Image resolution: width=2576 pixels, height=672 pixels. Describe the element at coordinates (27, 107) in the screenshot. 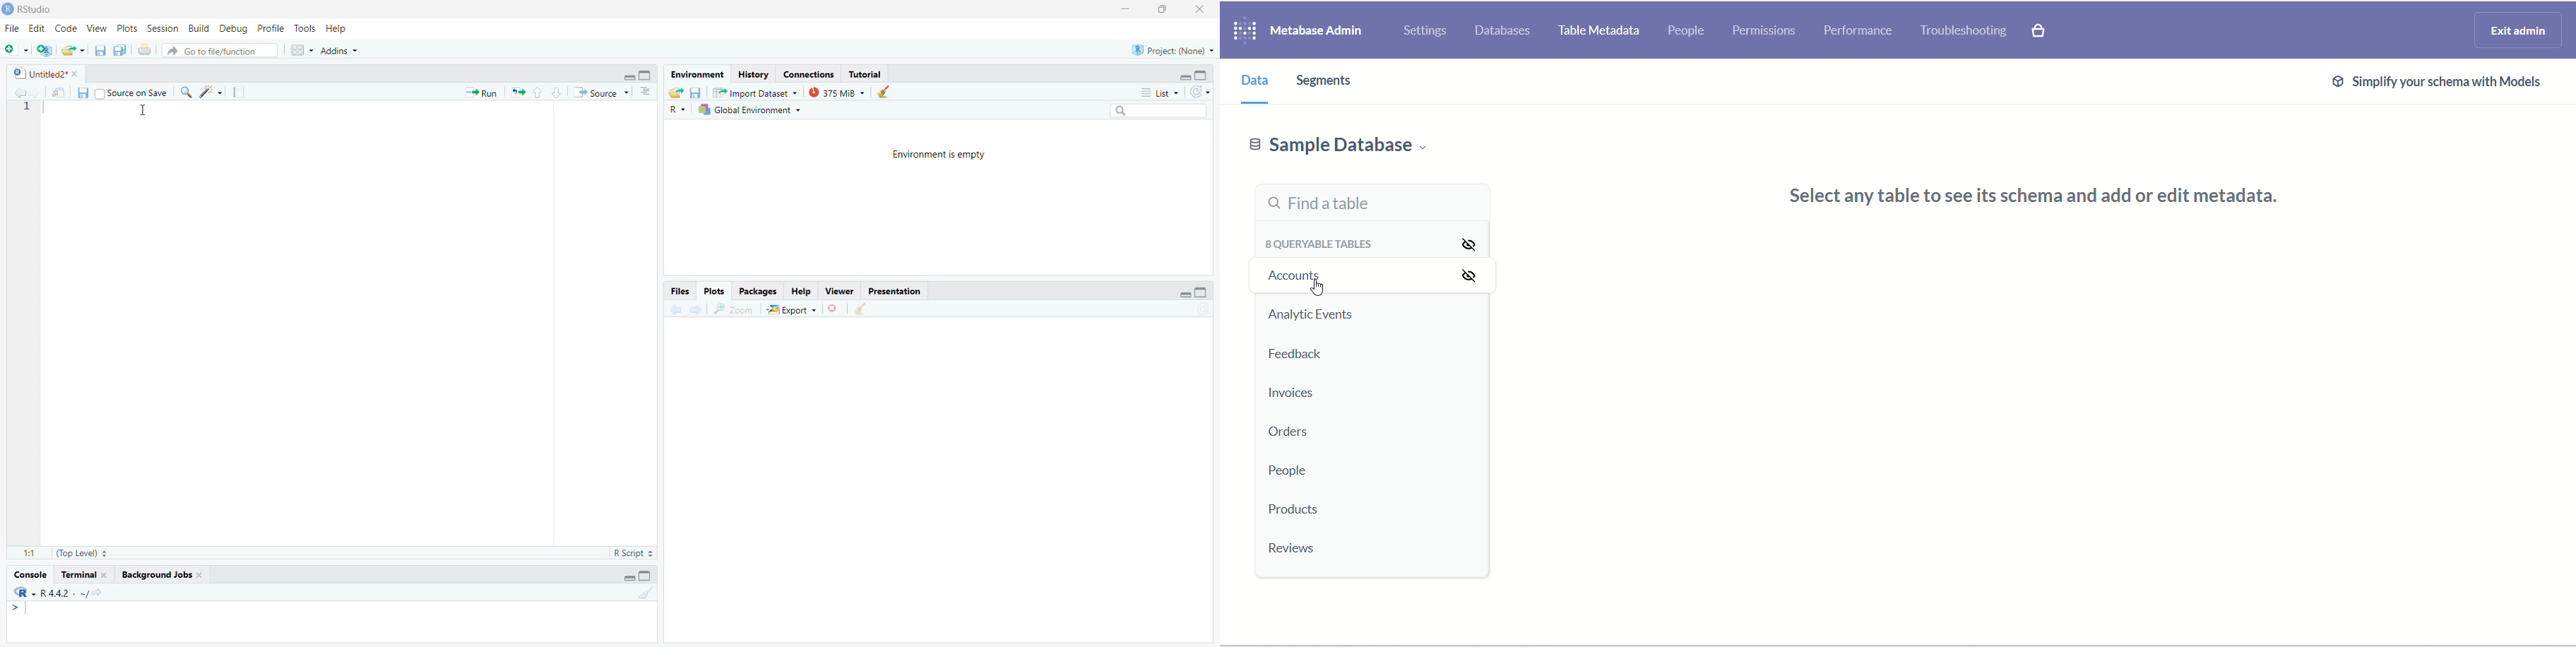

I see `1` at that location.